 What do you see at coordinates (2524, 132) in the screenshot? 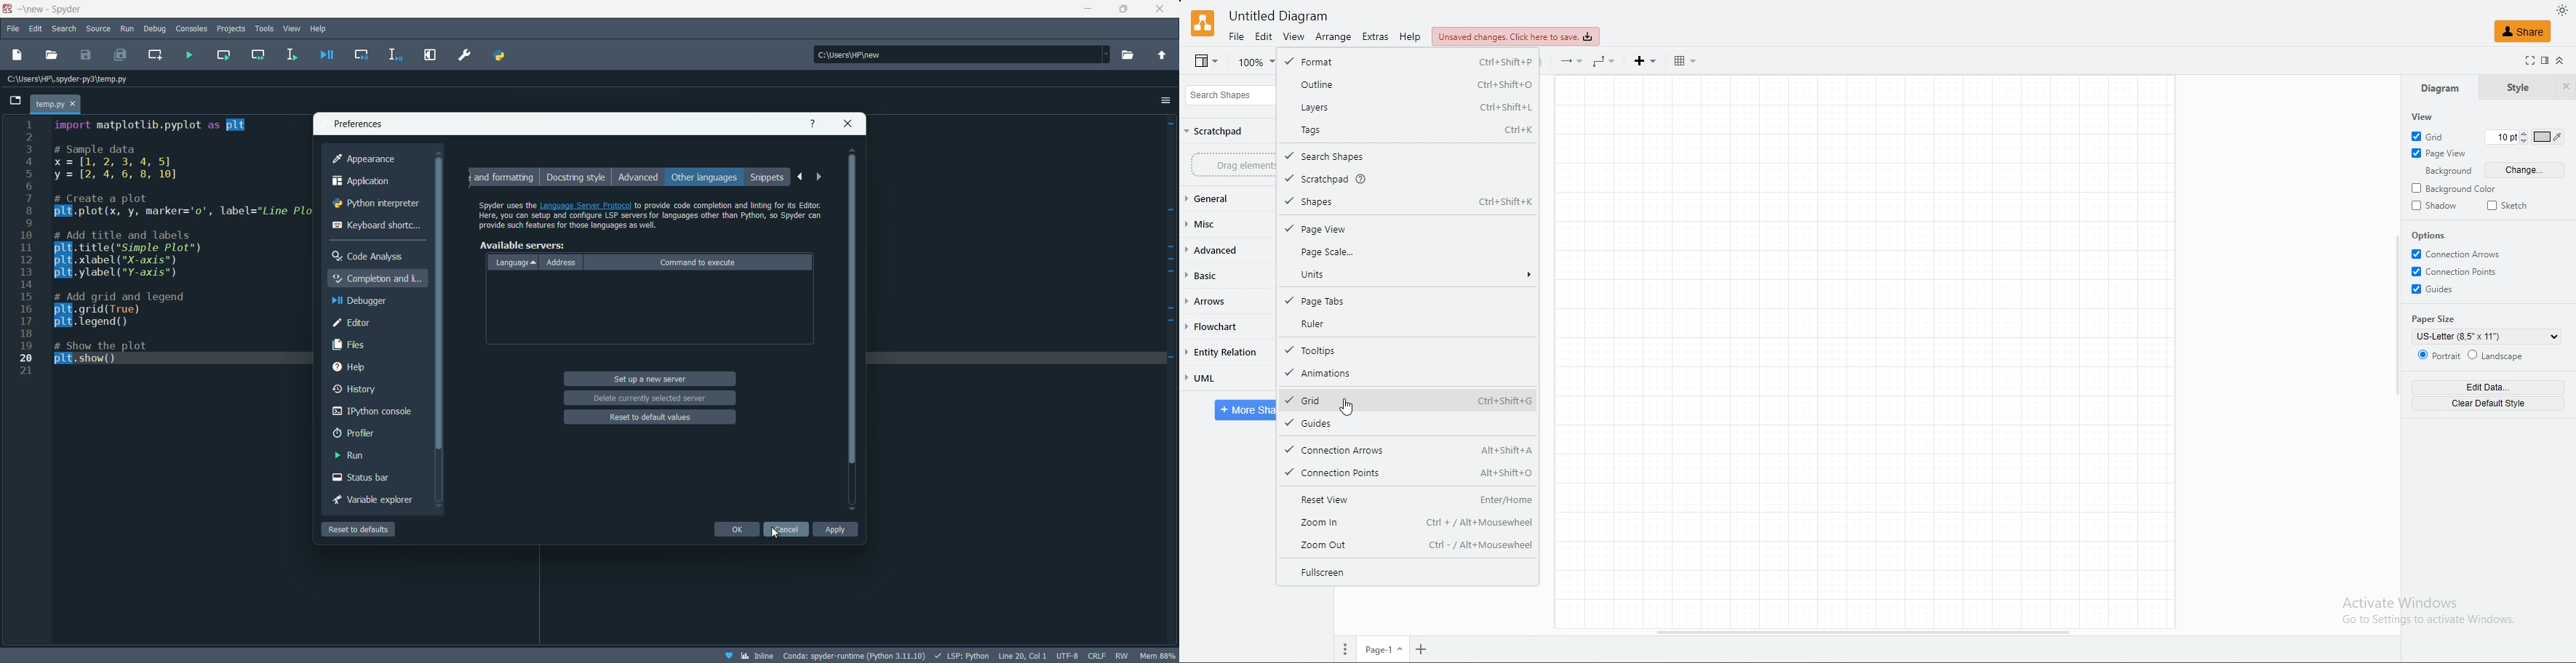
I see `increase grid pt` at bounding box center [2524, 132].